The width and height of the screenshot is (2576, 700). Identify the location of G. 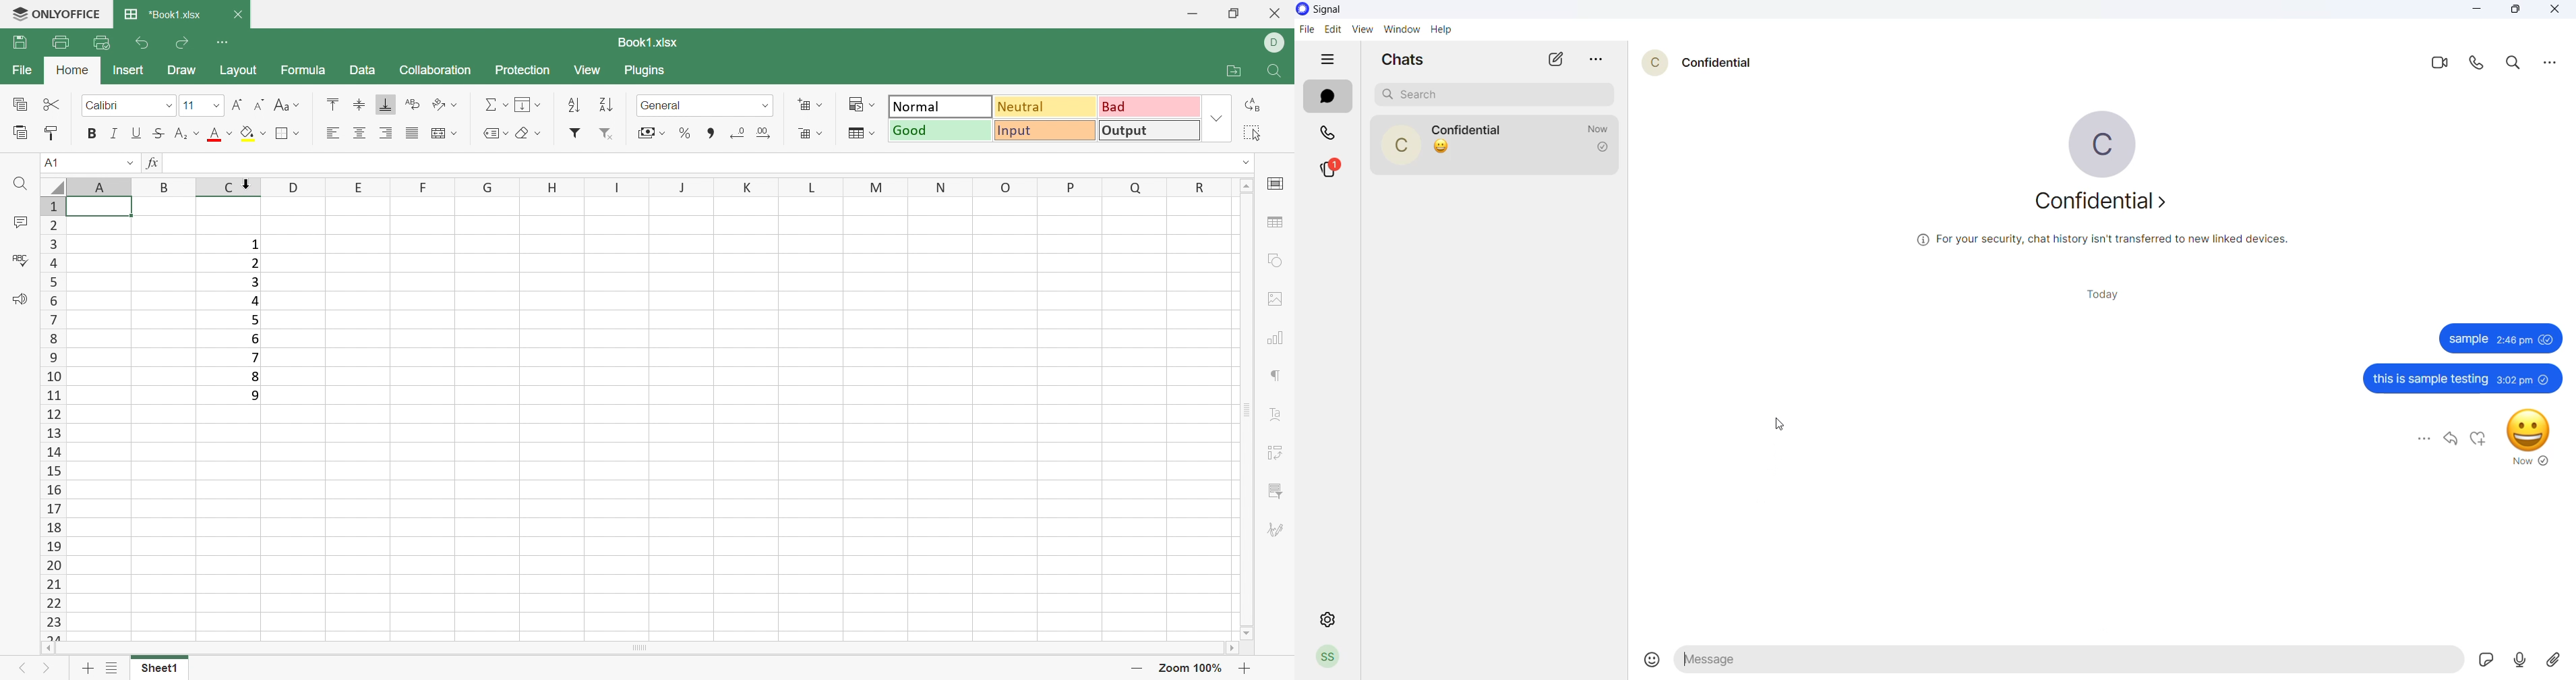
(481, 186).